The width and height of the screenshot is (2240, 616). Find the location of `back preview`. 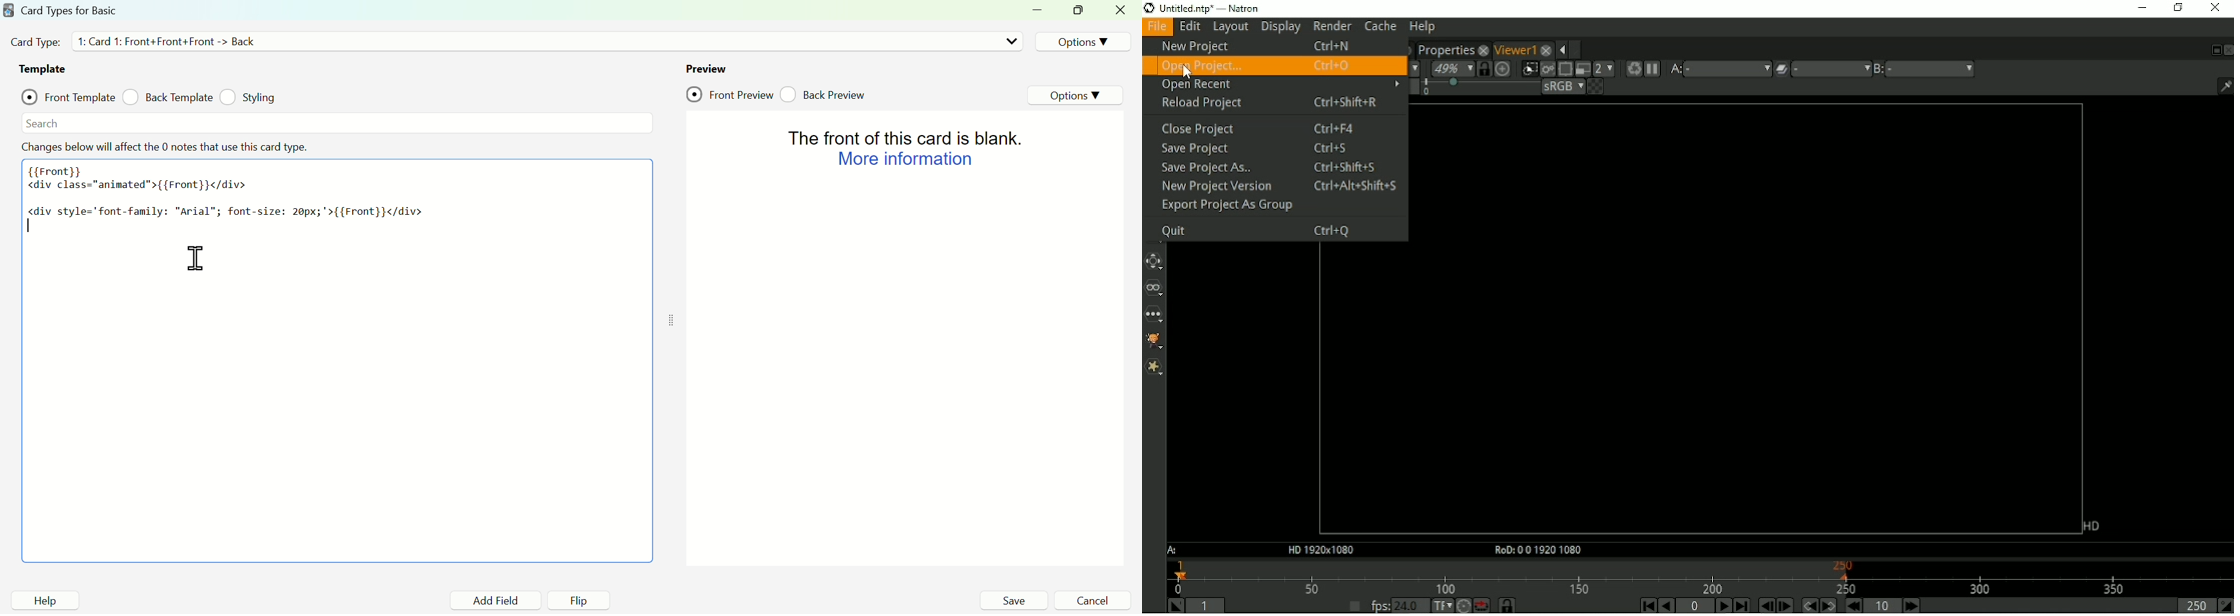

back preview is located at coordinates (826, 94).